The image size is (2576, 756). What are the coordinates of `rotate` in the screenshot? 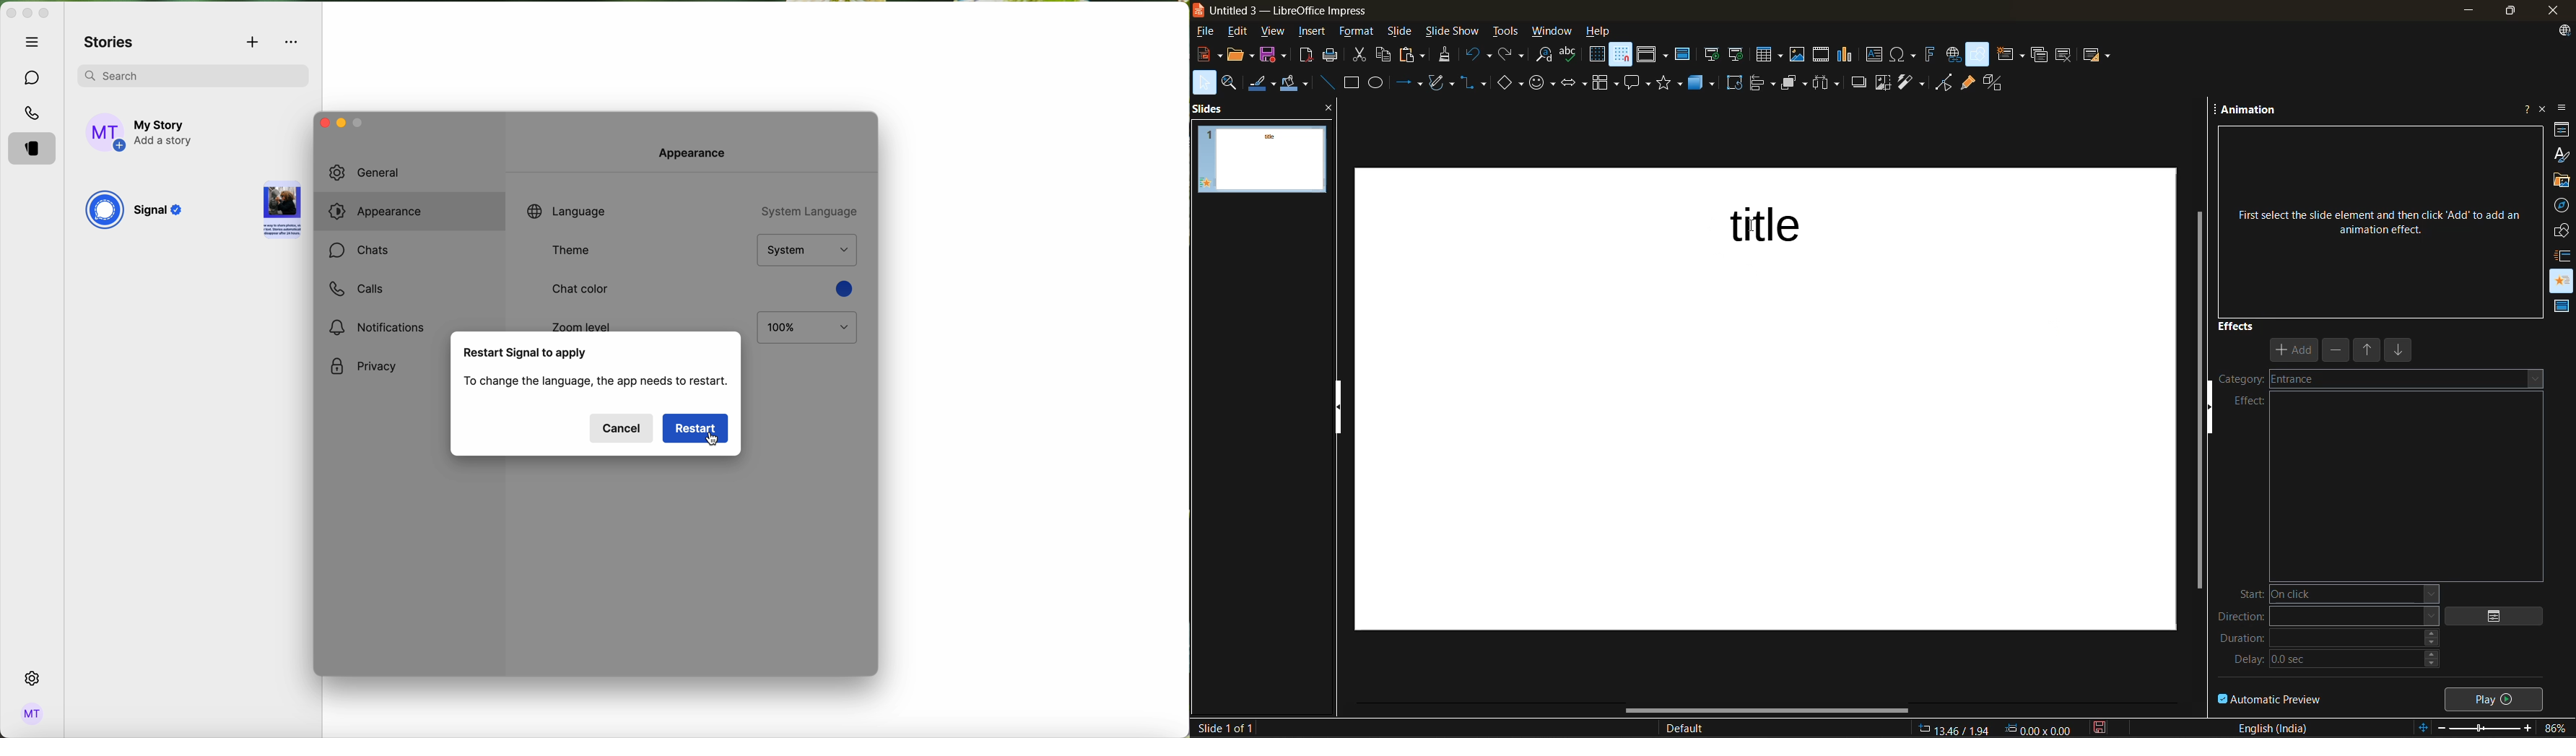 It's located at (1735, 84).